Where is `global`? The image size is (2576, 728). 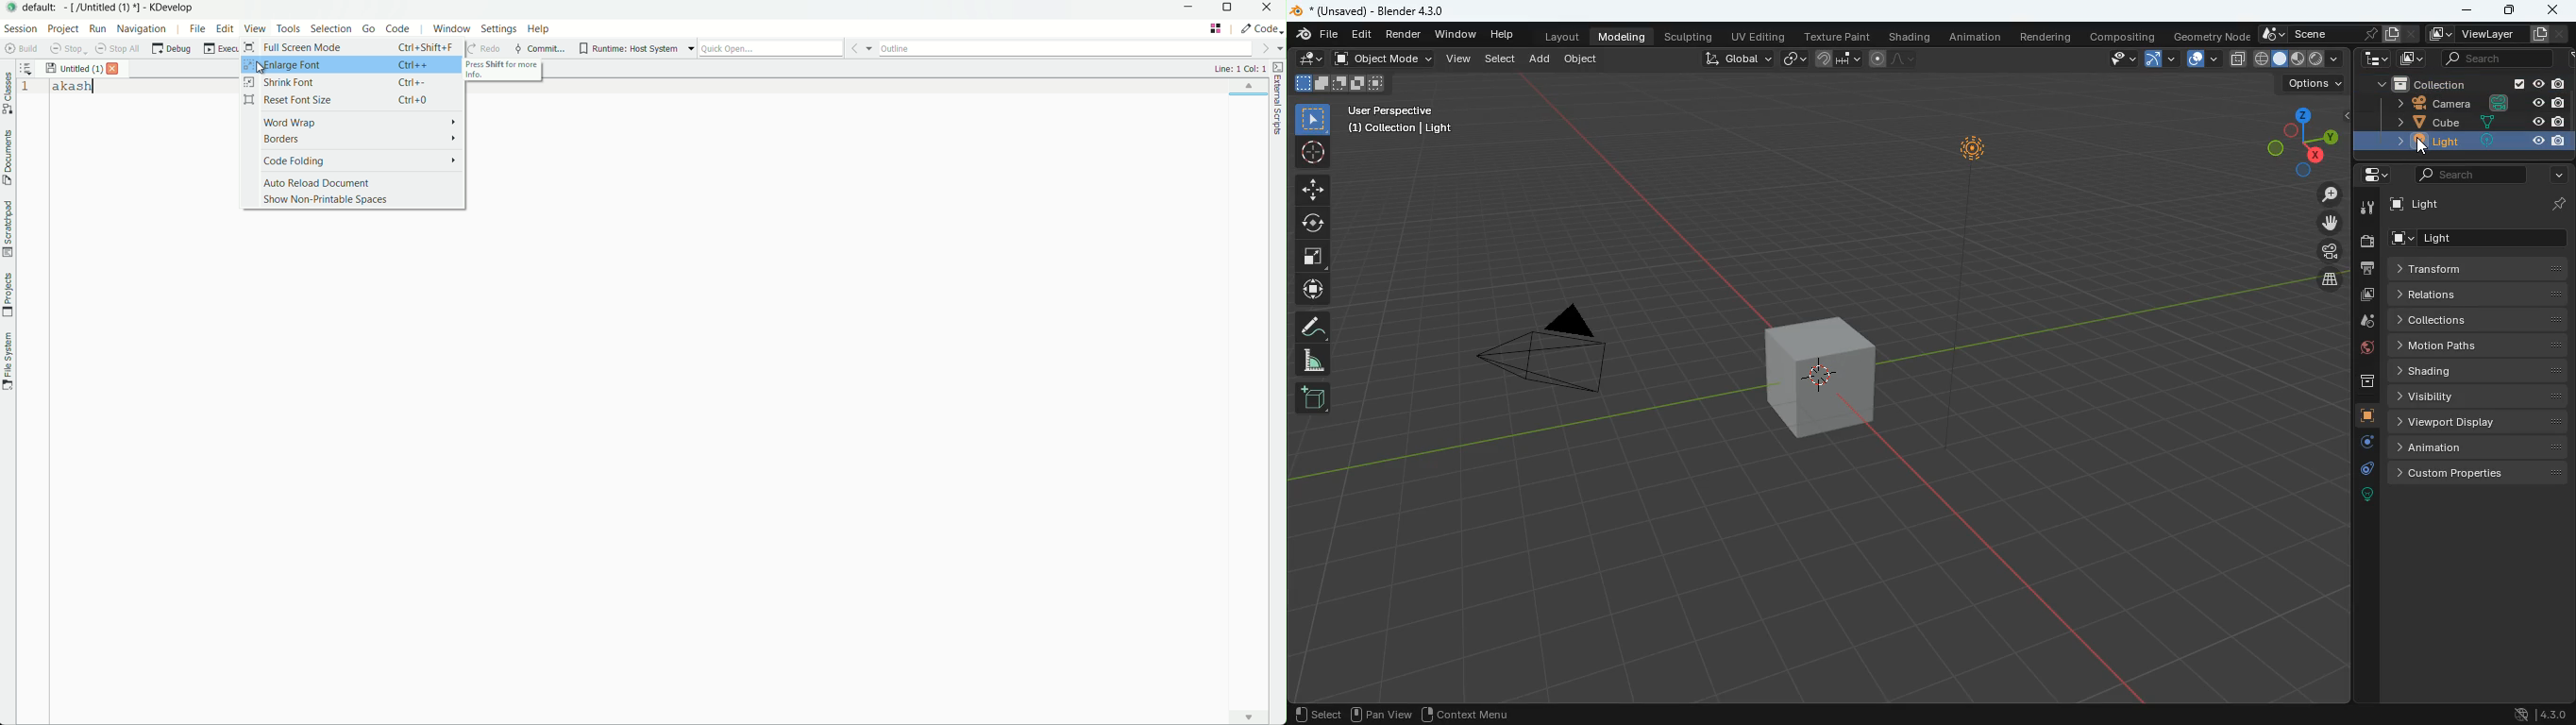
global is located at coordinates (1738, 60).